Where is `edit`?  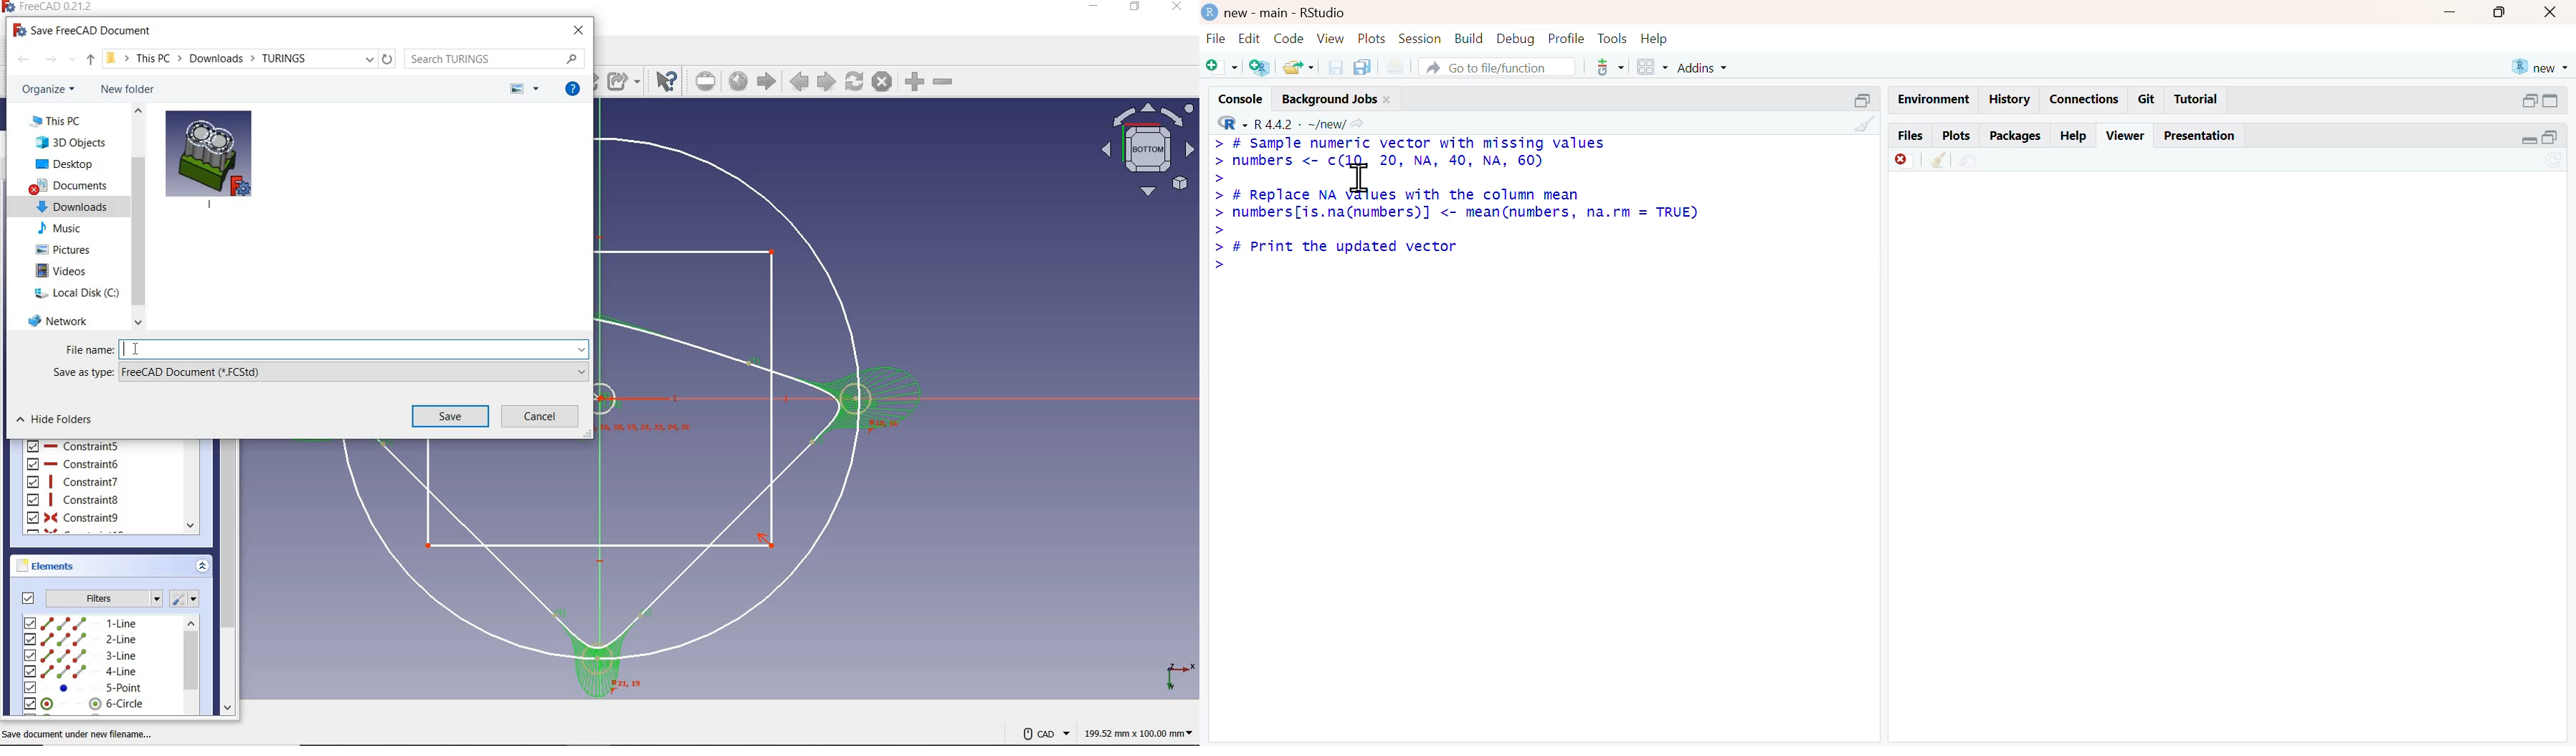
edit is located at coordinates (1250, 37).